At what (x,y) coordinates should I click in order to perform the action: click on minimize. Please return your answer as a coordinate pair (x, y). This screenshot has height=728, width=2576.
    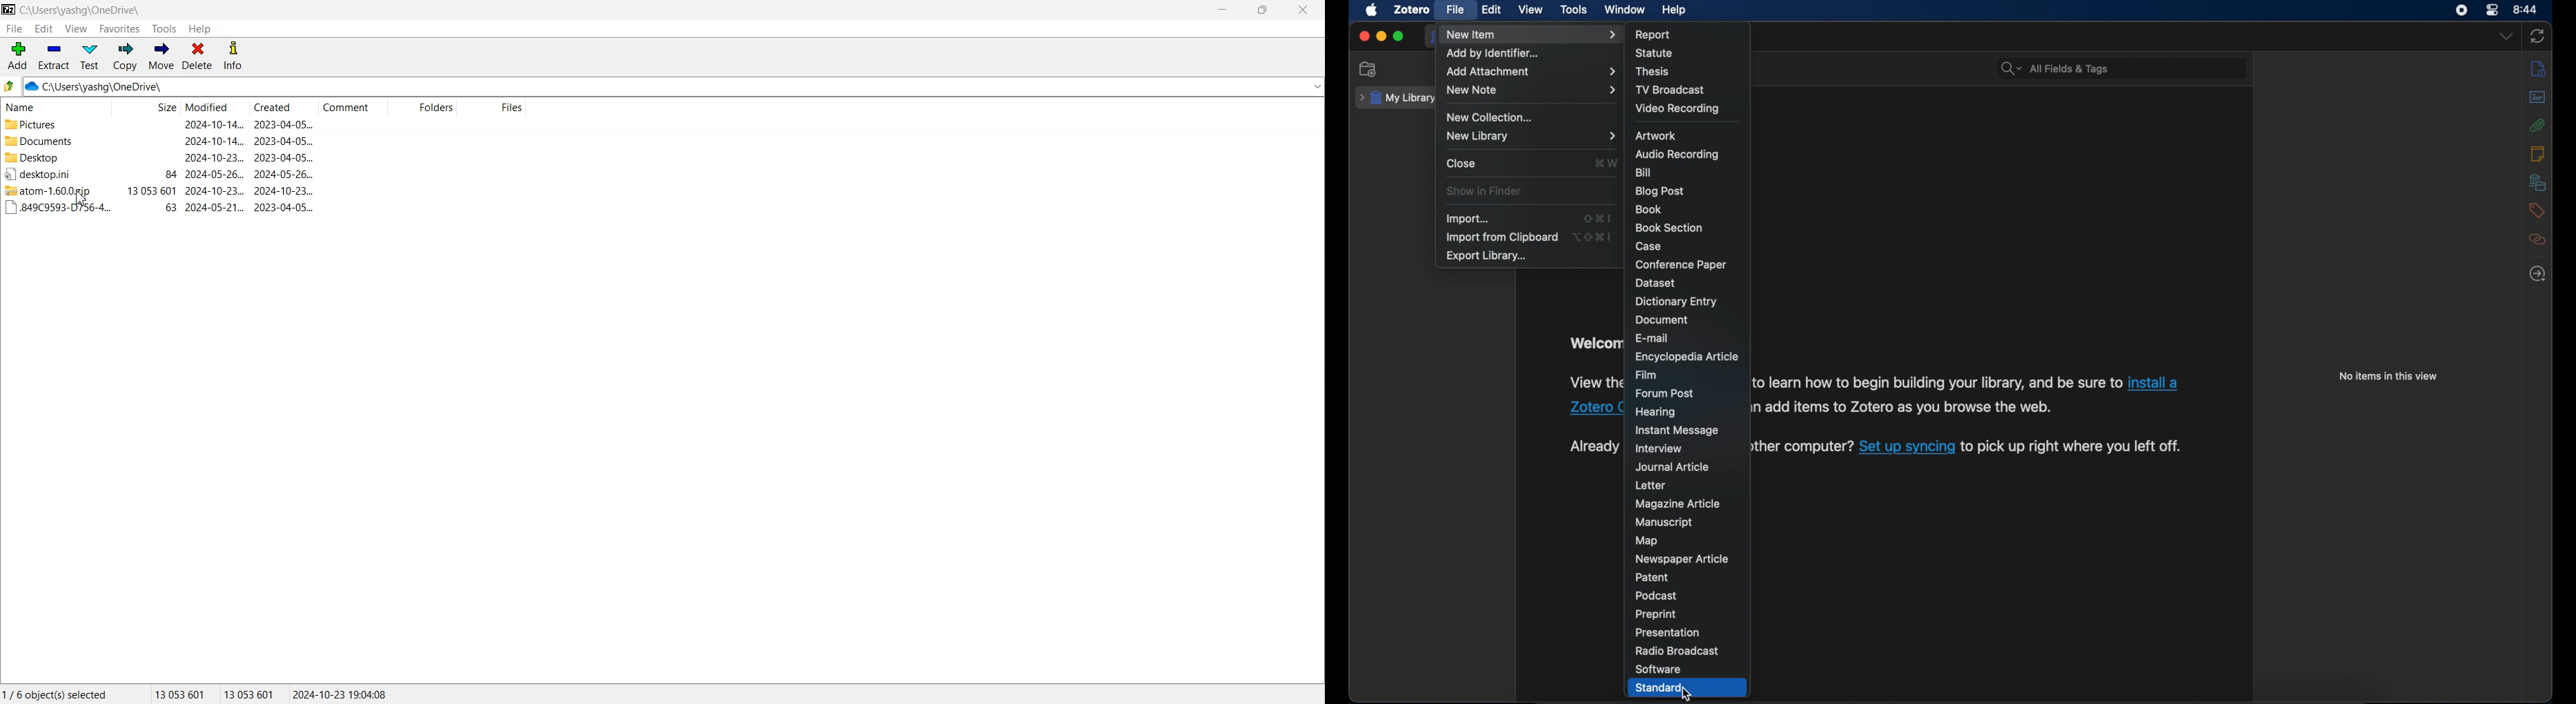
    Looking at the image, I should click on (1383, 36).